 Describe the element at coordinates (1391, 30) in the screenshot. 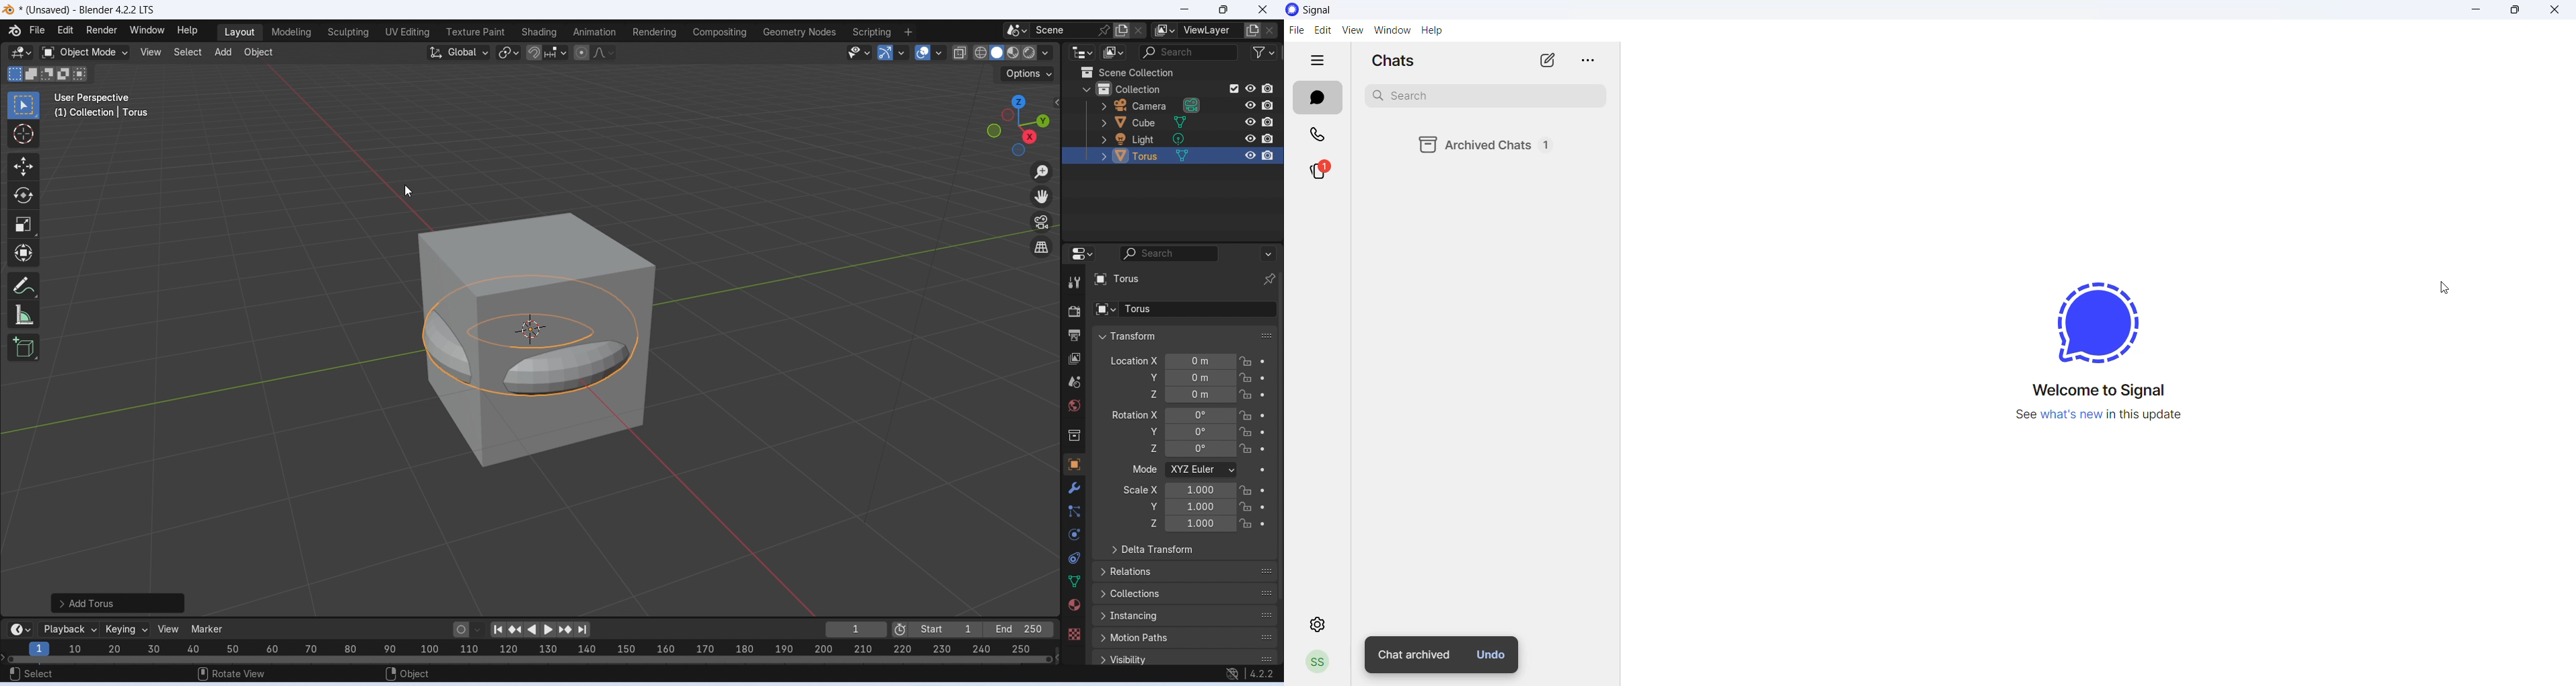

I see `window` at that location.